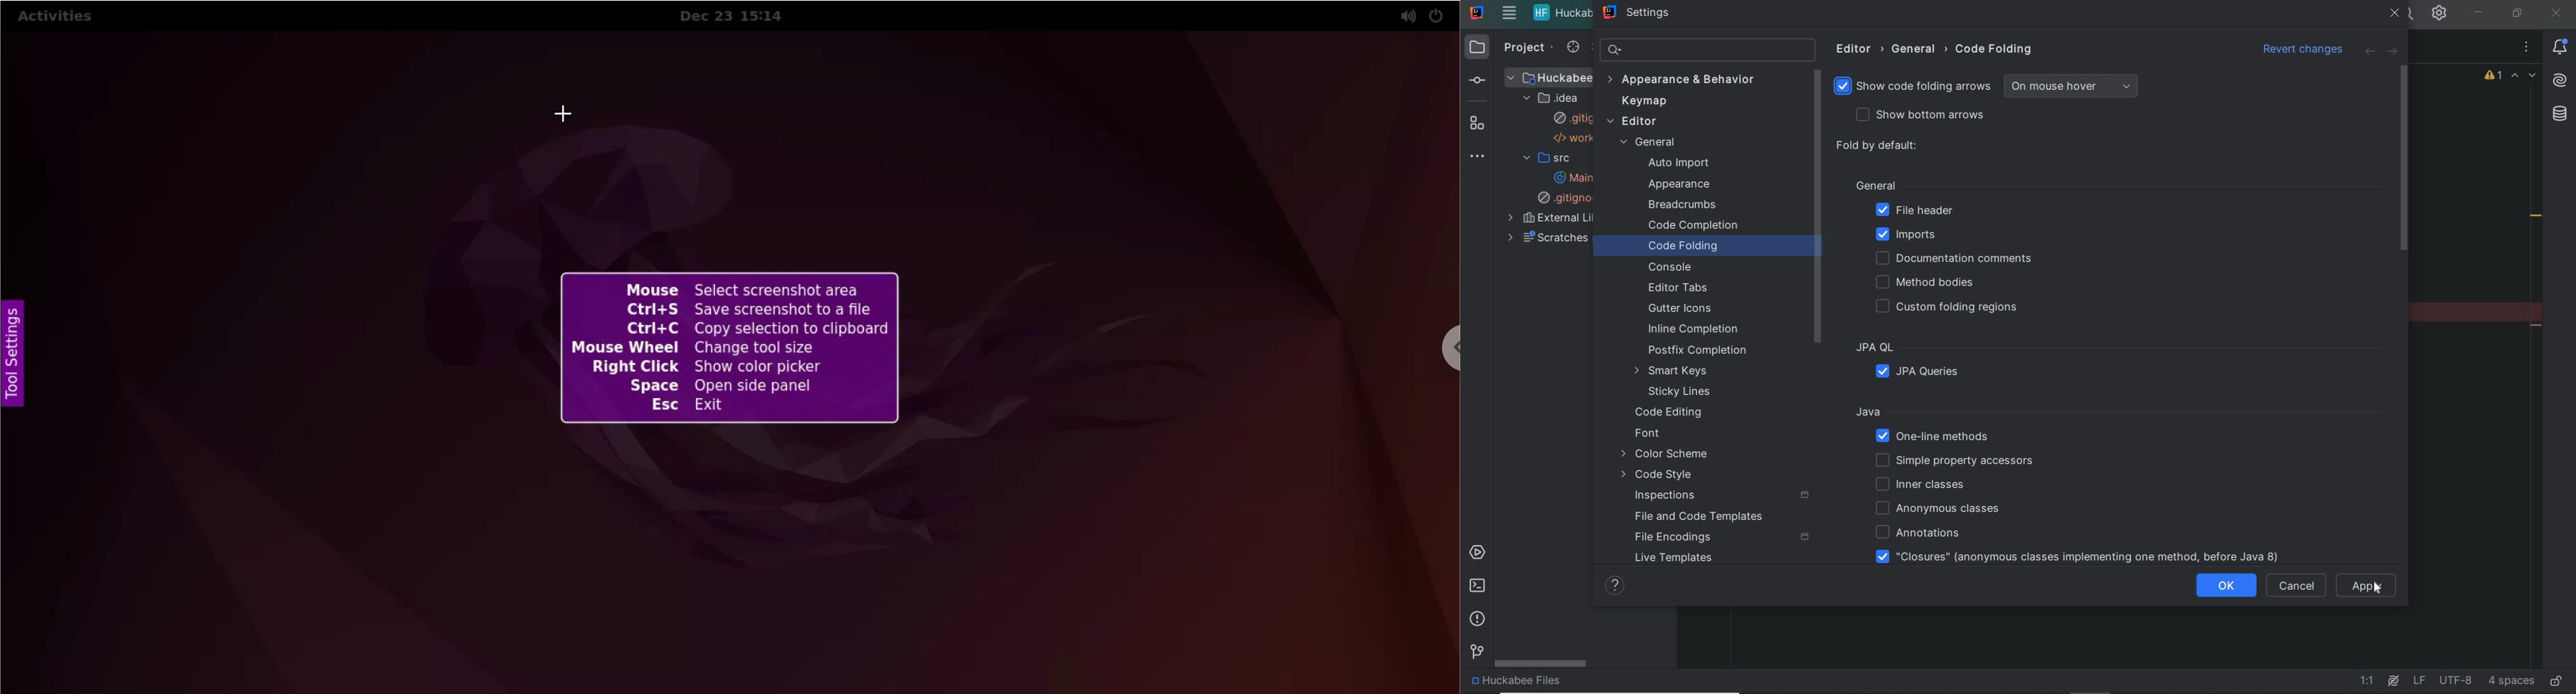 The height and width of the screenshot is (700, 2576). What do you see at coordinates (2376, 590) in the screenshot?
I see `cursor` at bounding box center [2376, 590].